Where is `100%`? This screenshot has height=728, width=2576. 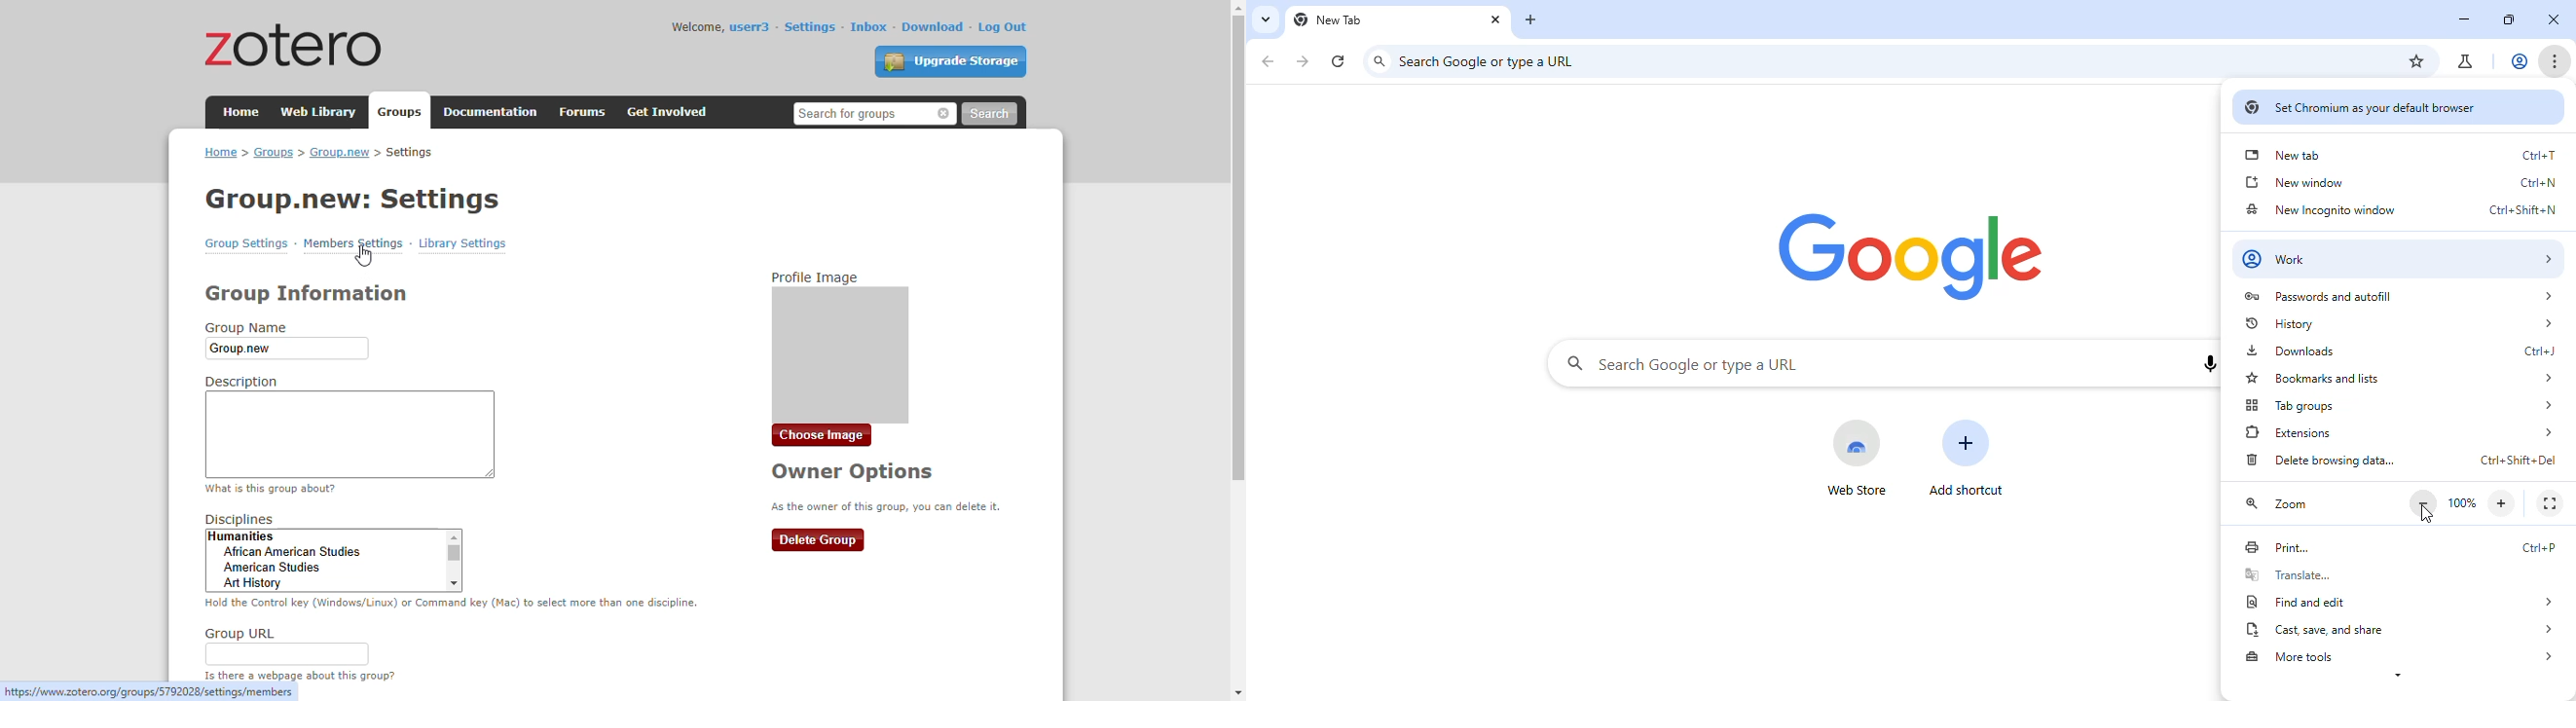
100% is located at coordinates (2462, 503).